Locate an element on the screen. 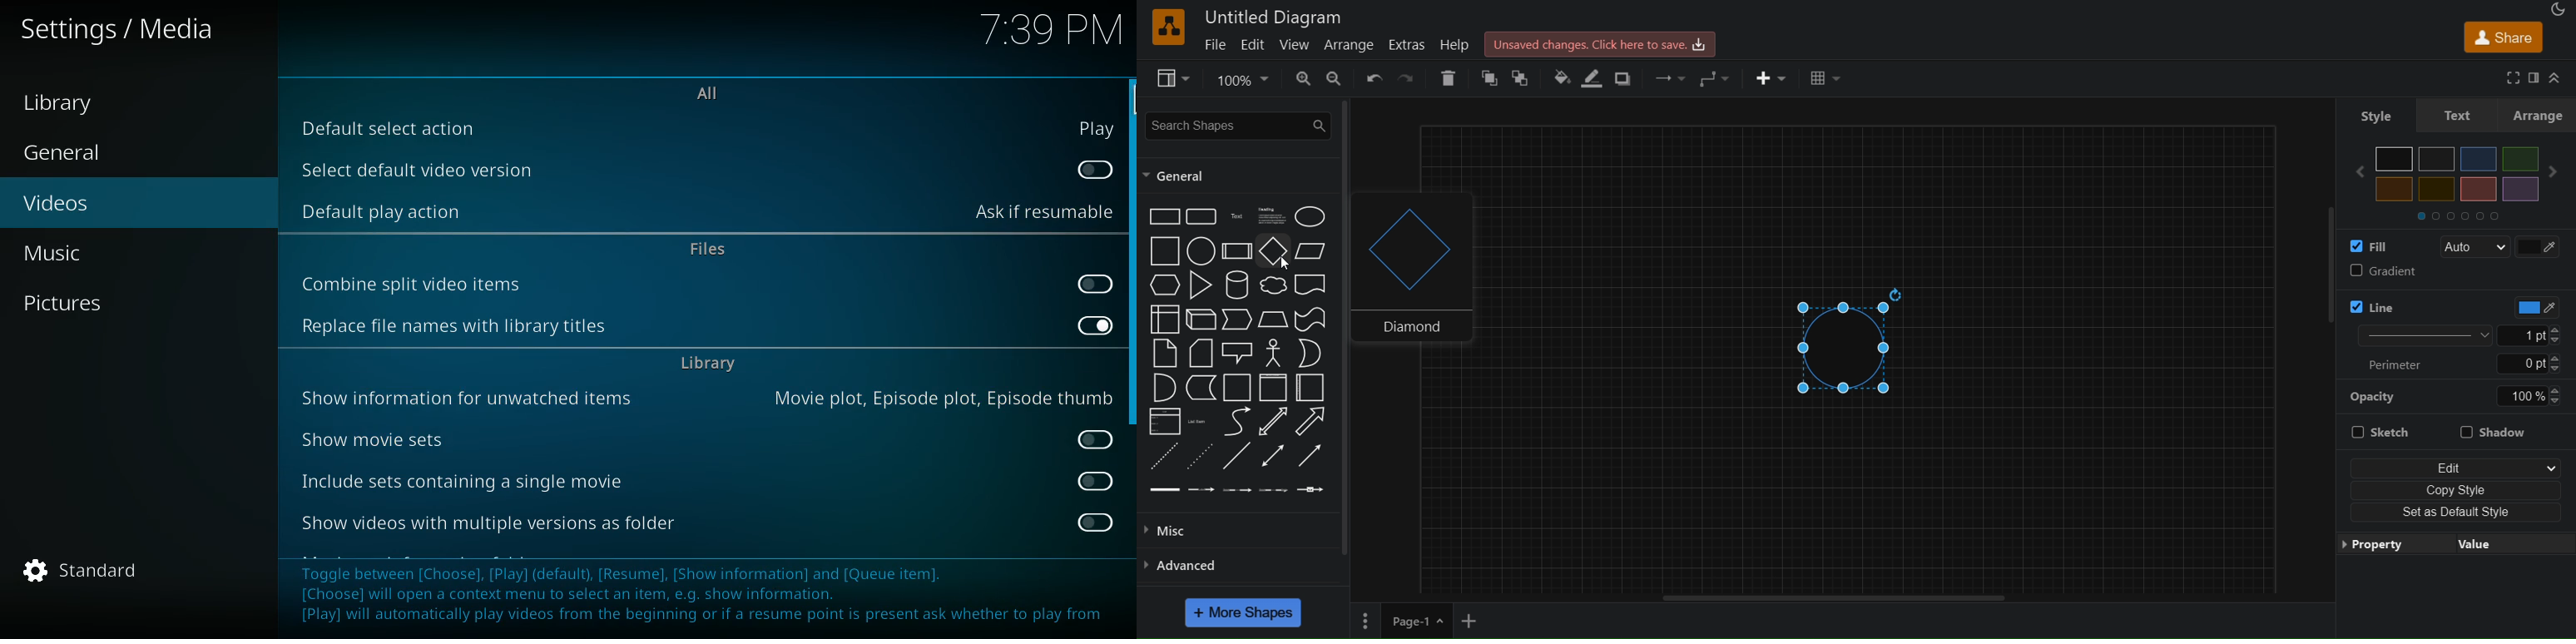  internal storage is located at coordinates (1163, 318).